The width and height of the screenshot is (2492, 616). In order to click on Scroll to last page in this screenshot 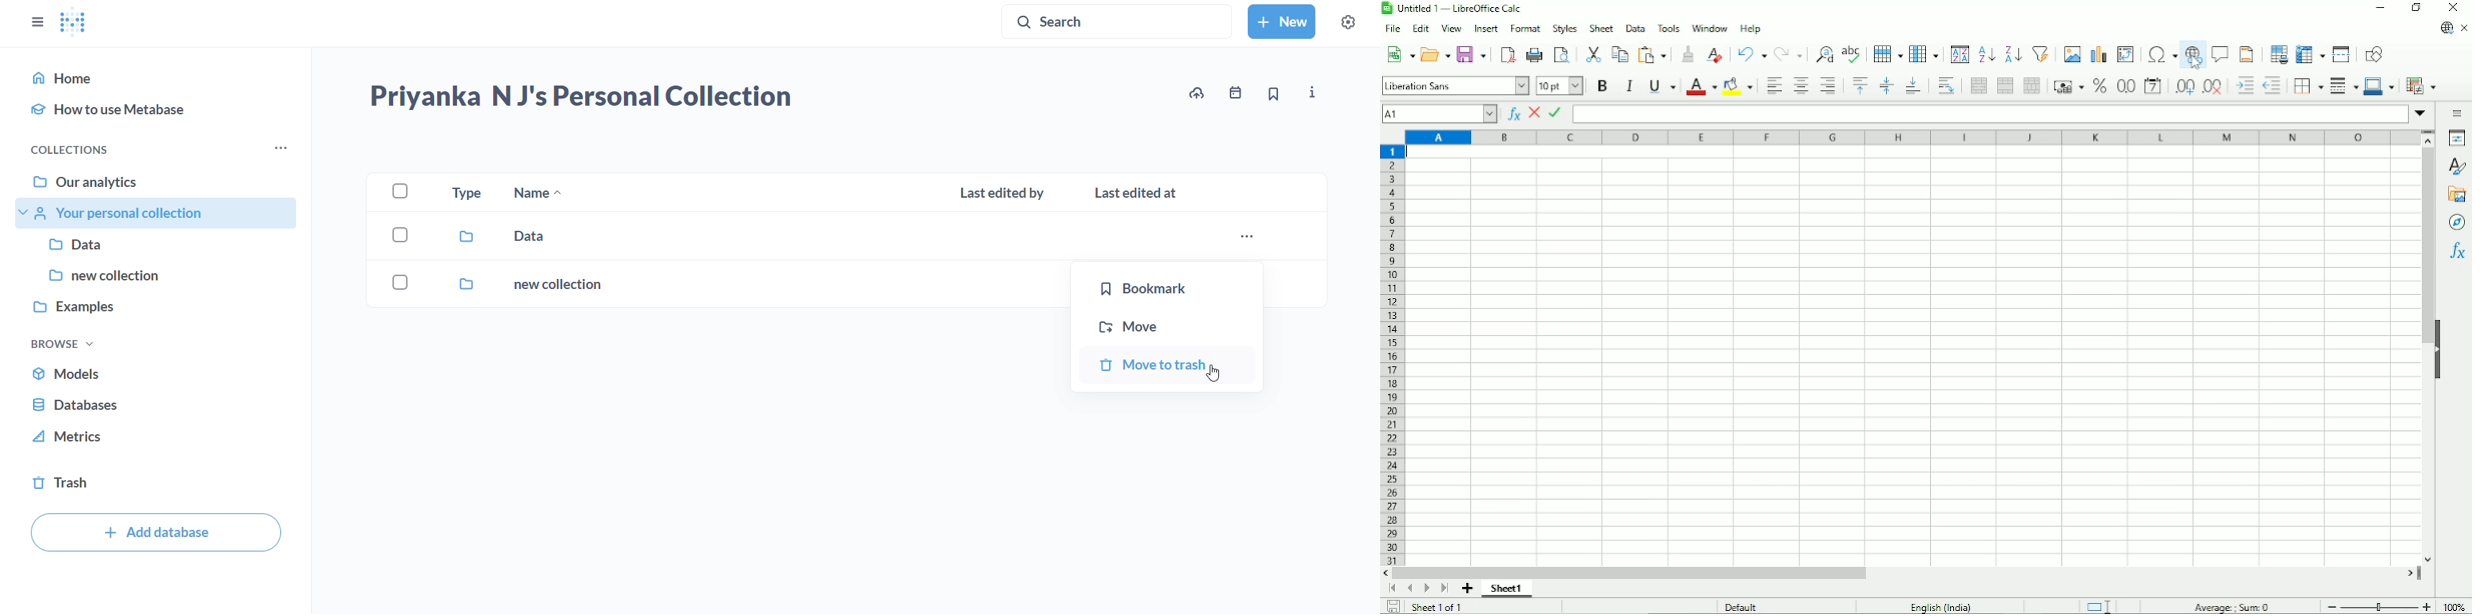, I will do `click(1444, 588)`.